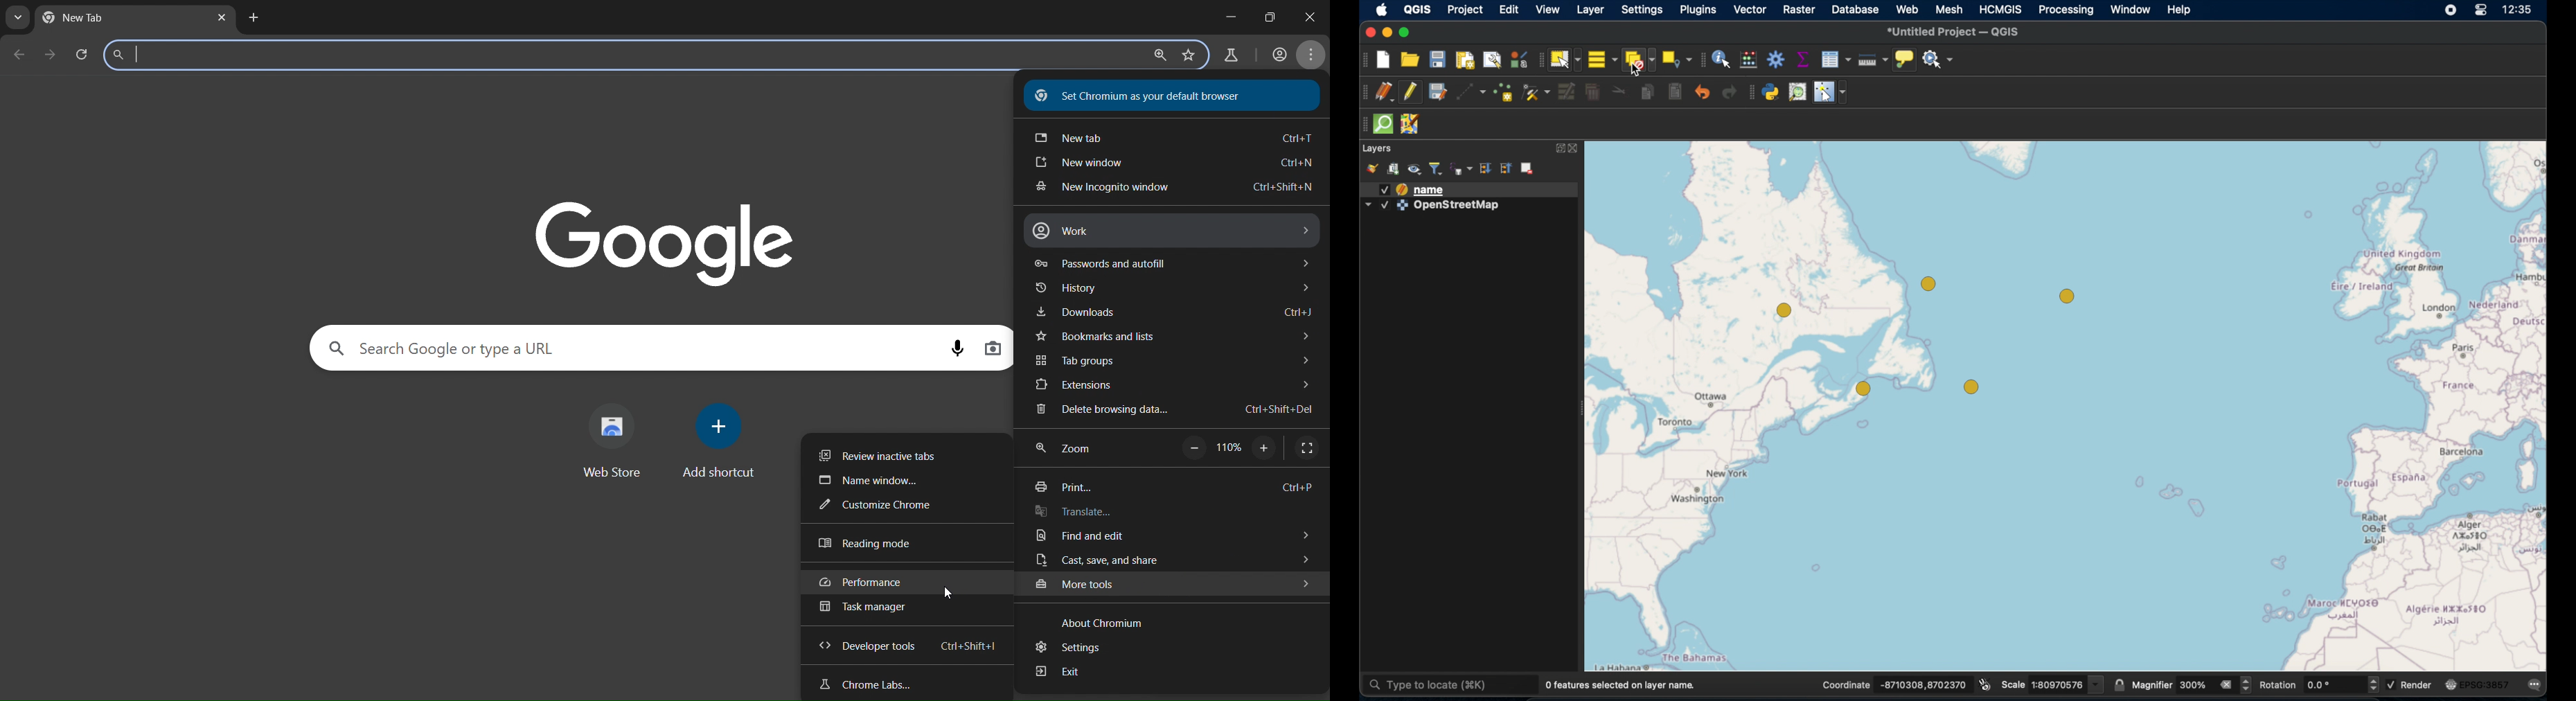  I want to click on chrome labs, so click(869, 684).